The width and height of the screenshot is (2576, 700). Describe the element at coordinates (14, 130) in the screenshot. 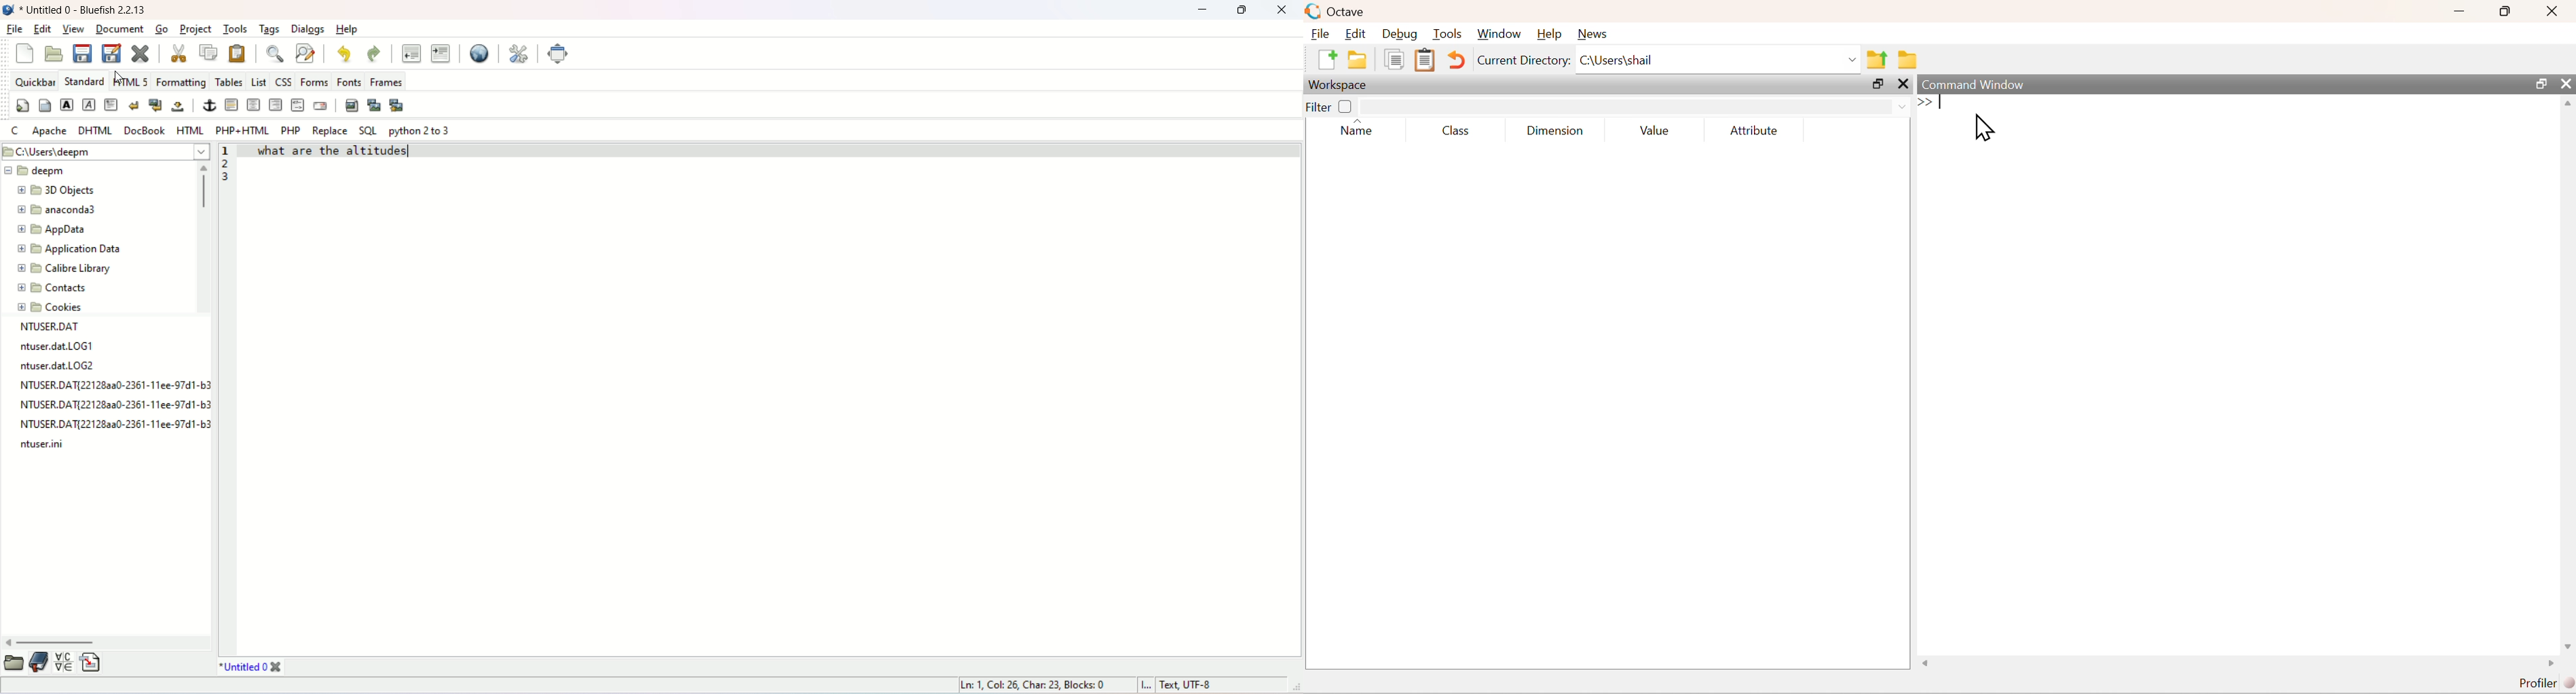

I see `C` at that location.